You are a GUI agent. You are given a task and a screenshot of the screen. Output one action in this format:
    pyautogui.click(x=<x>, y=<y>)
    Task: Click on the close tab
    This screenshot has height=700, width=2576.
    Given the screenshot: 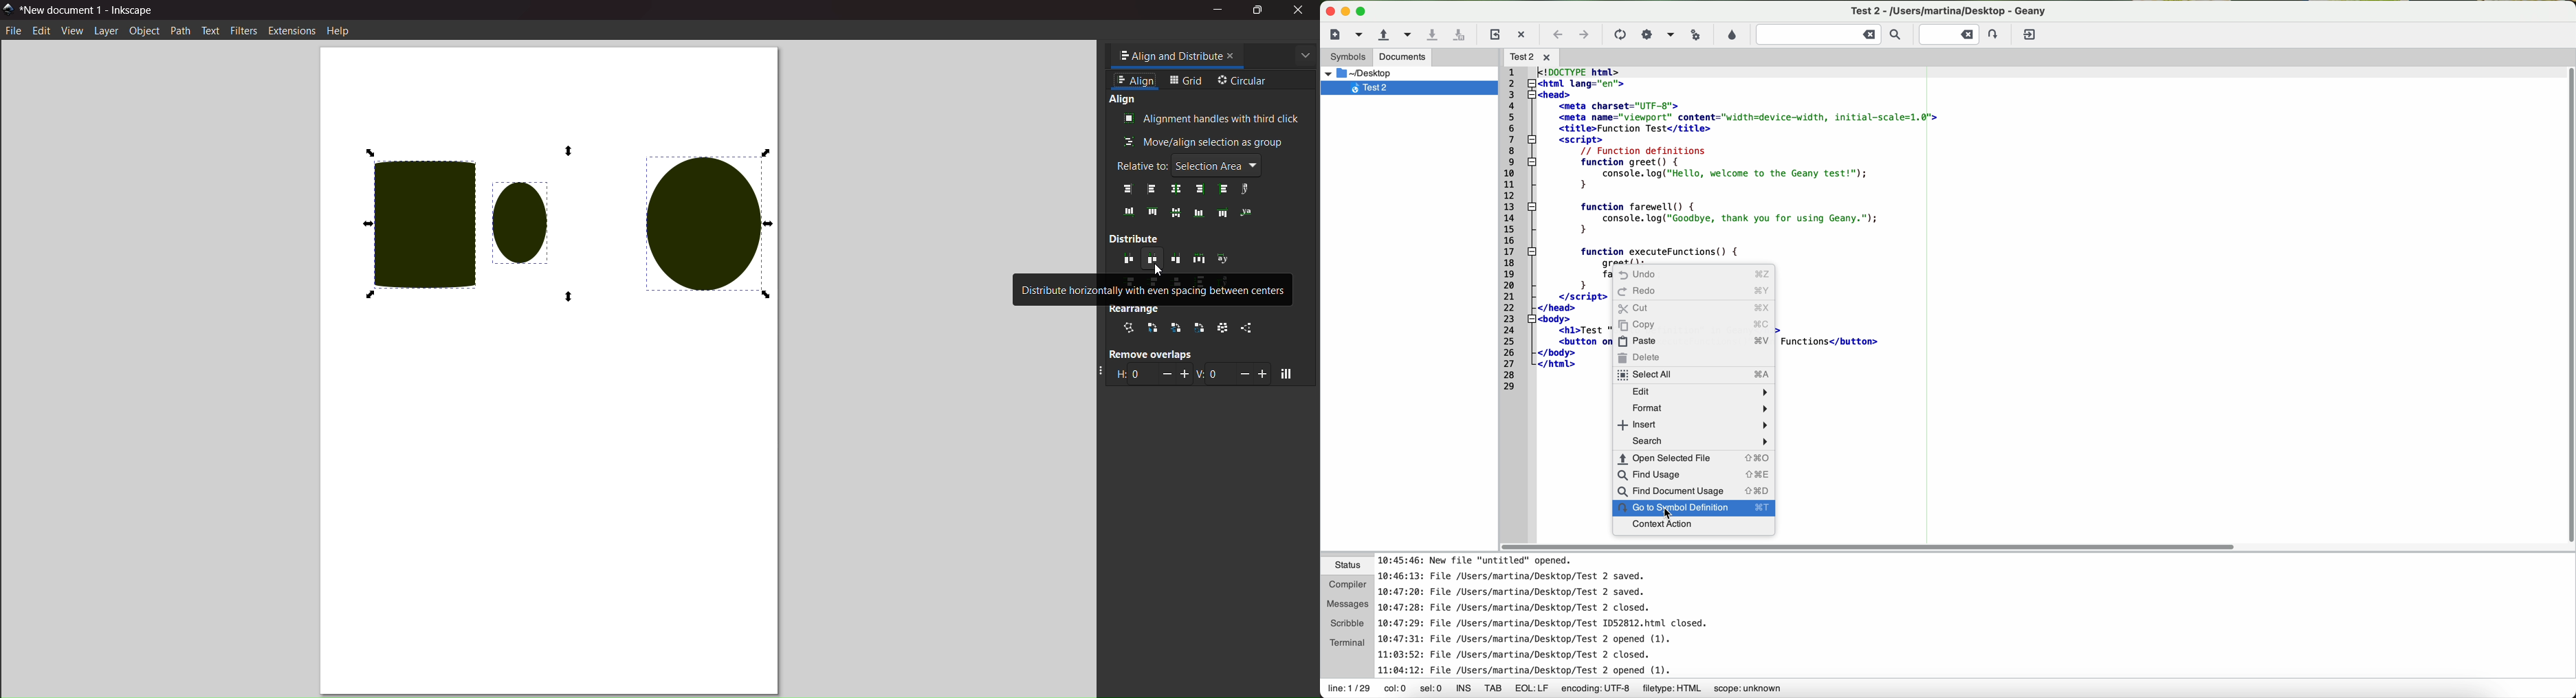 What is the action you would take?
    pyautogui.click(x=1231, y=55)
    